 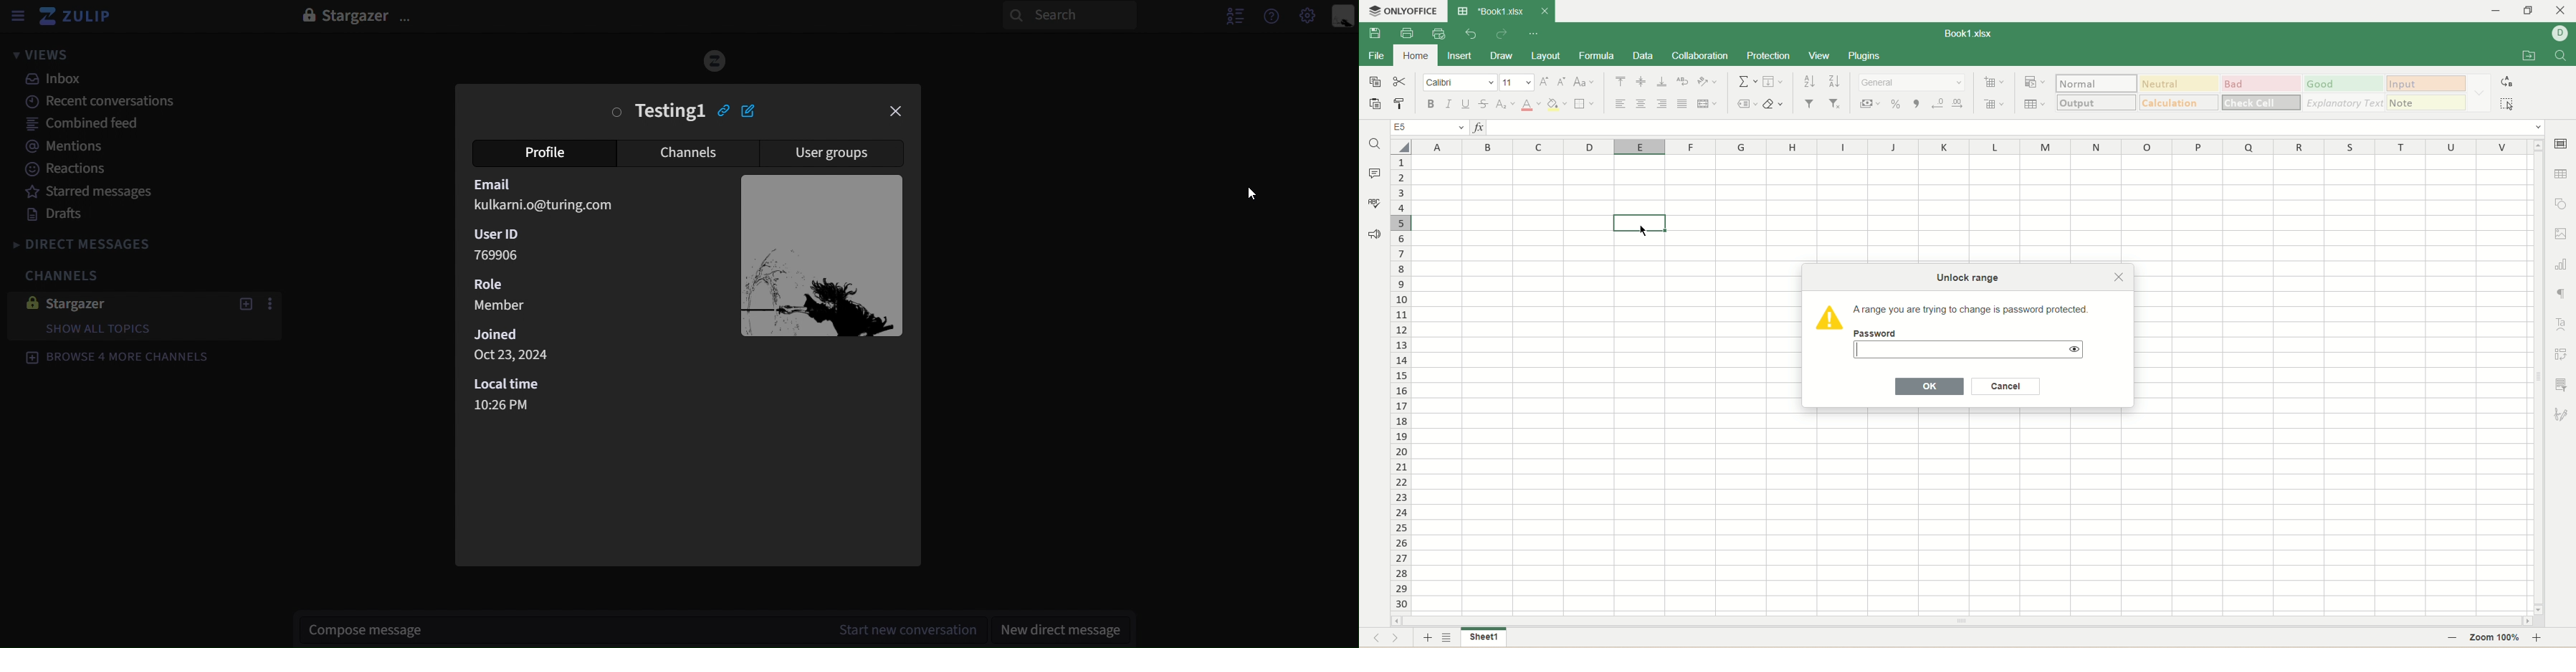 What do you see at coordinates (2541, 376) in the screenshot?
I see `vertical scroll bar` at bounding box center [2541, 376].